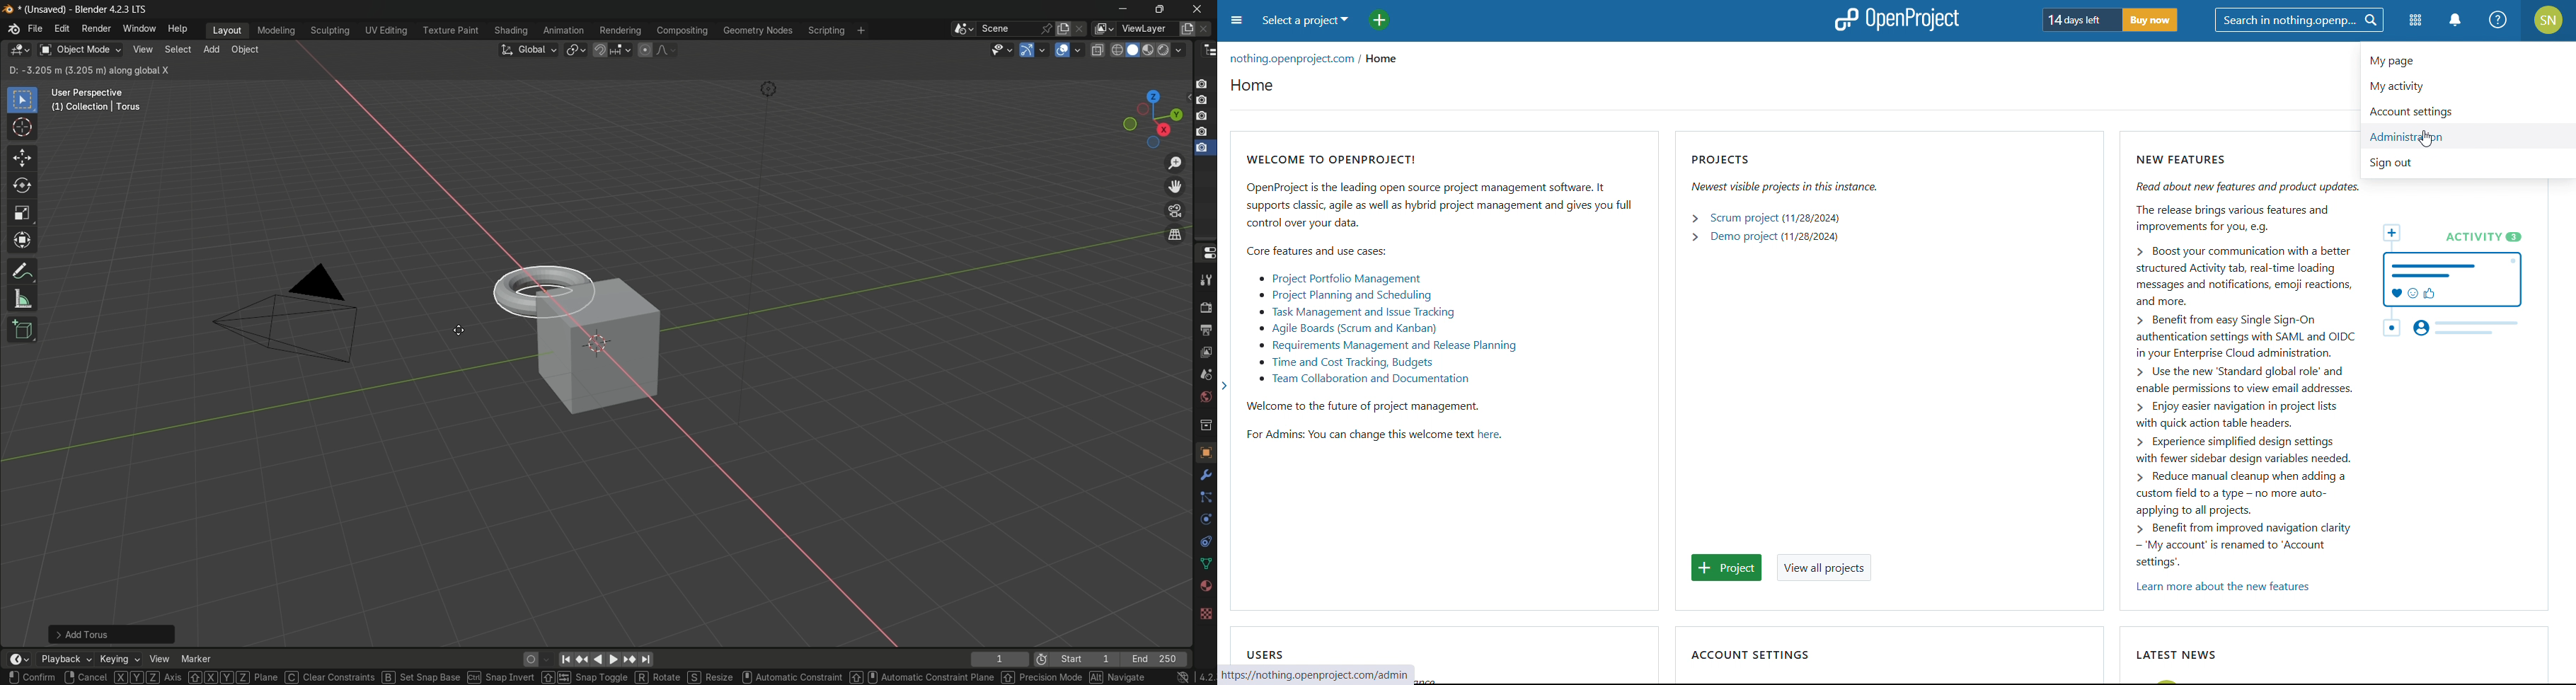 This screenshot has height=700, width=2576. What do you see at coordinates (1749, 654) in the screenshot?
I see `account settings` at bounding box center [1749, 654].